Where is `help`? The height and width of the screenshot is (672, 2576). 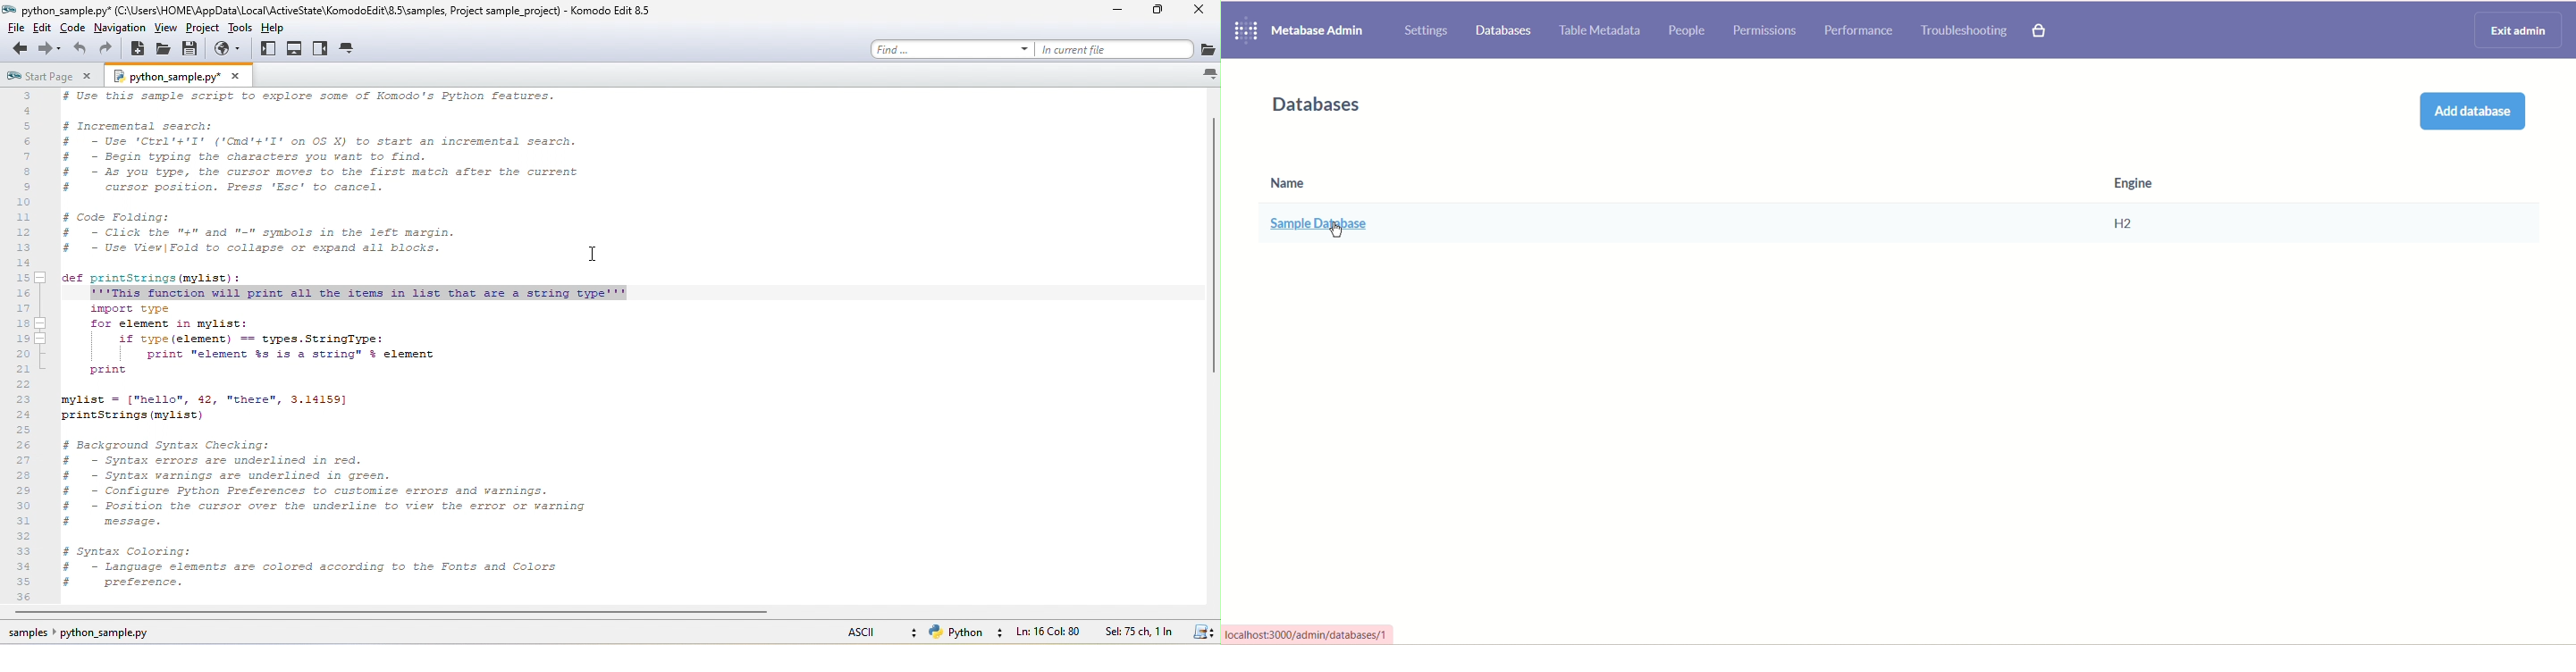
help is located at coordinates (280, 29).